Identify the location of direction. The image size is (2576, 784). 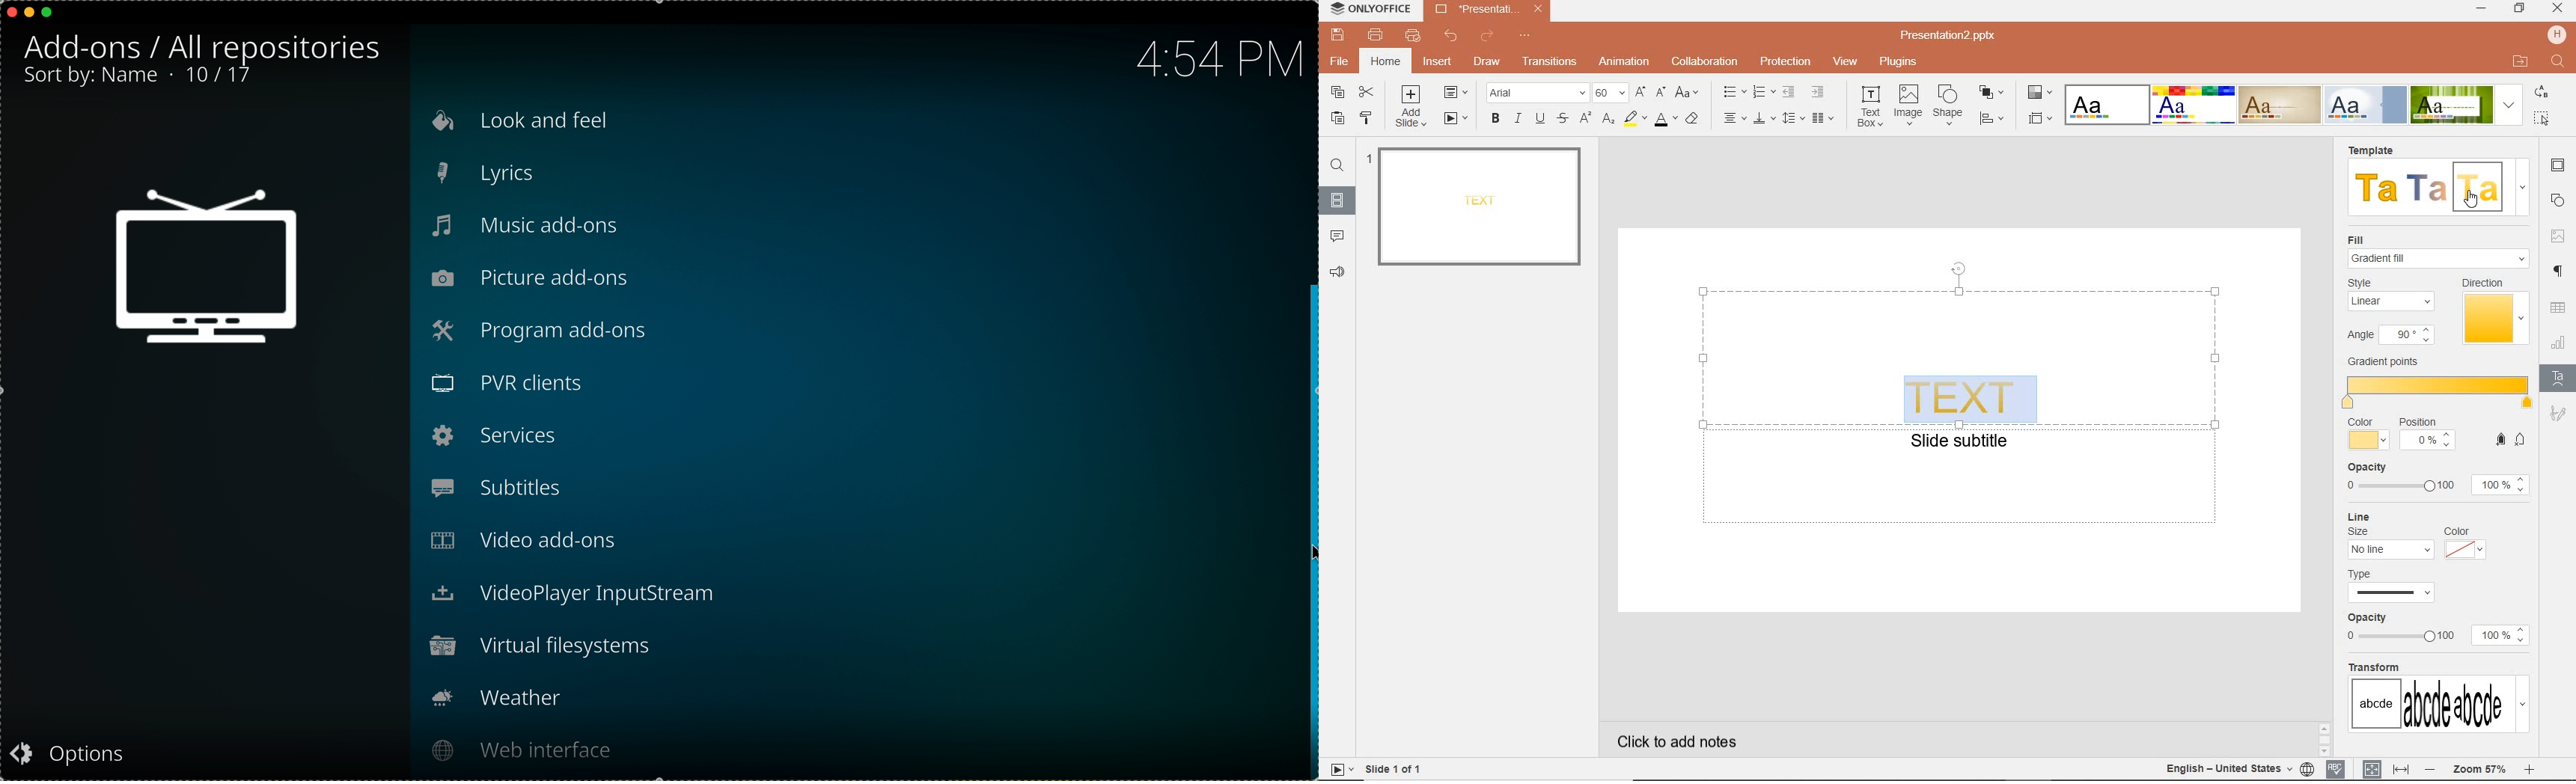
(2496, 313).